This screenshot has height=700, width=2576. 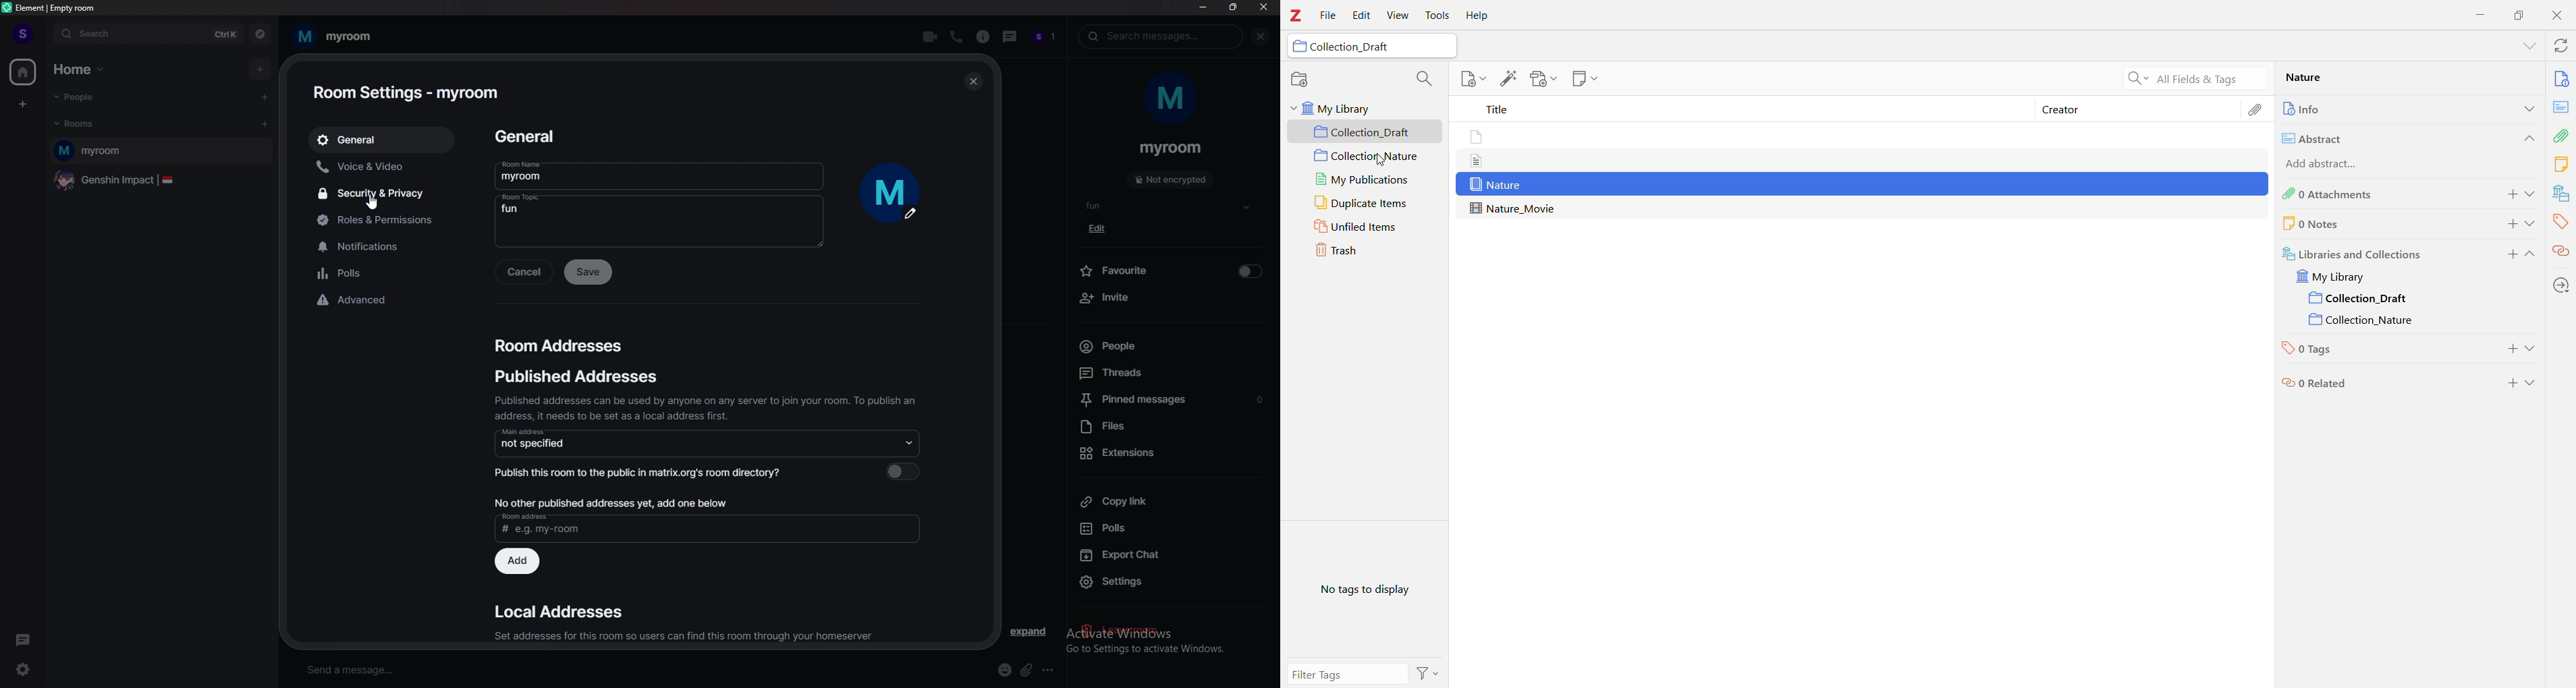 I want to click on Info, so click(x=2376, y=108).